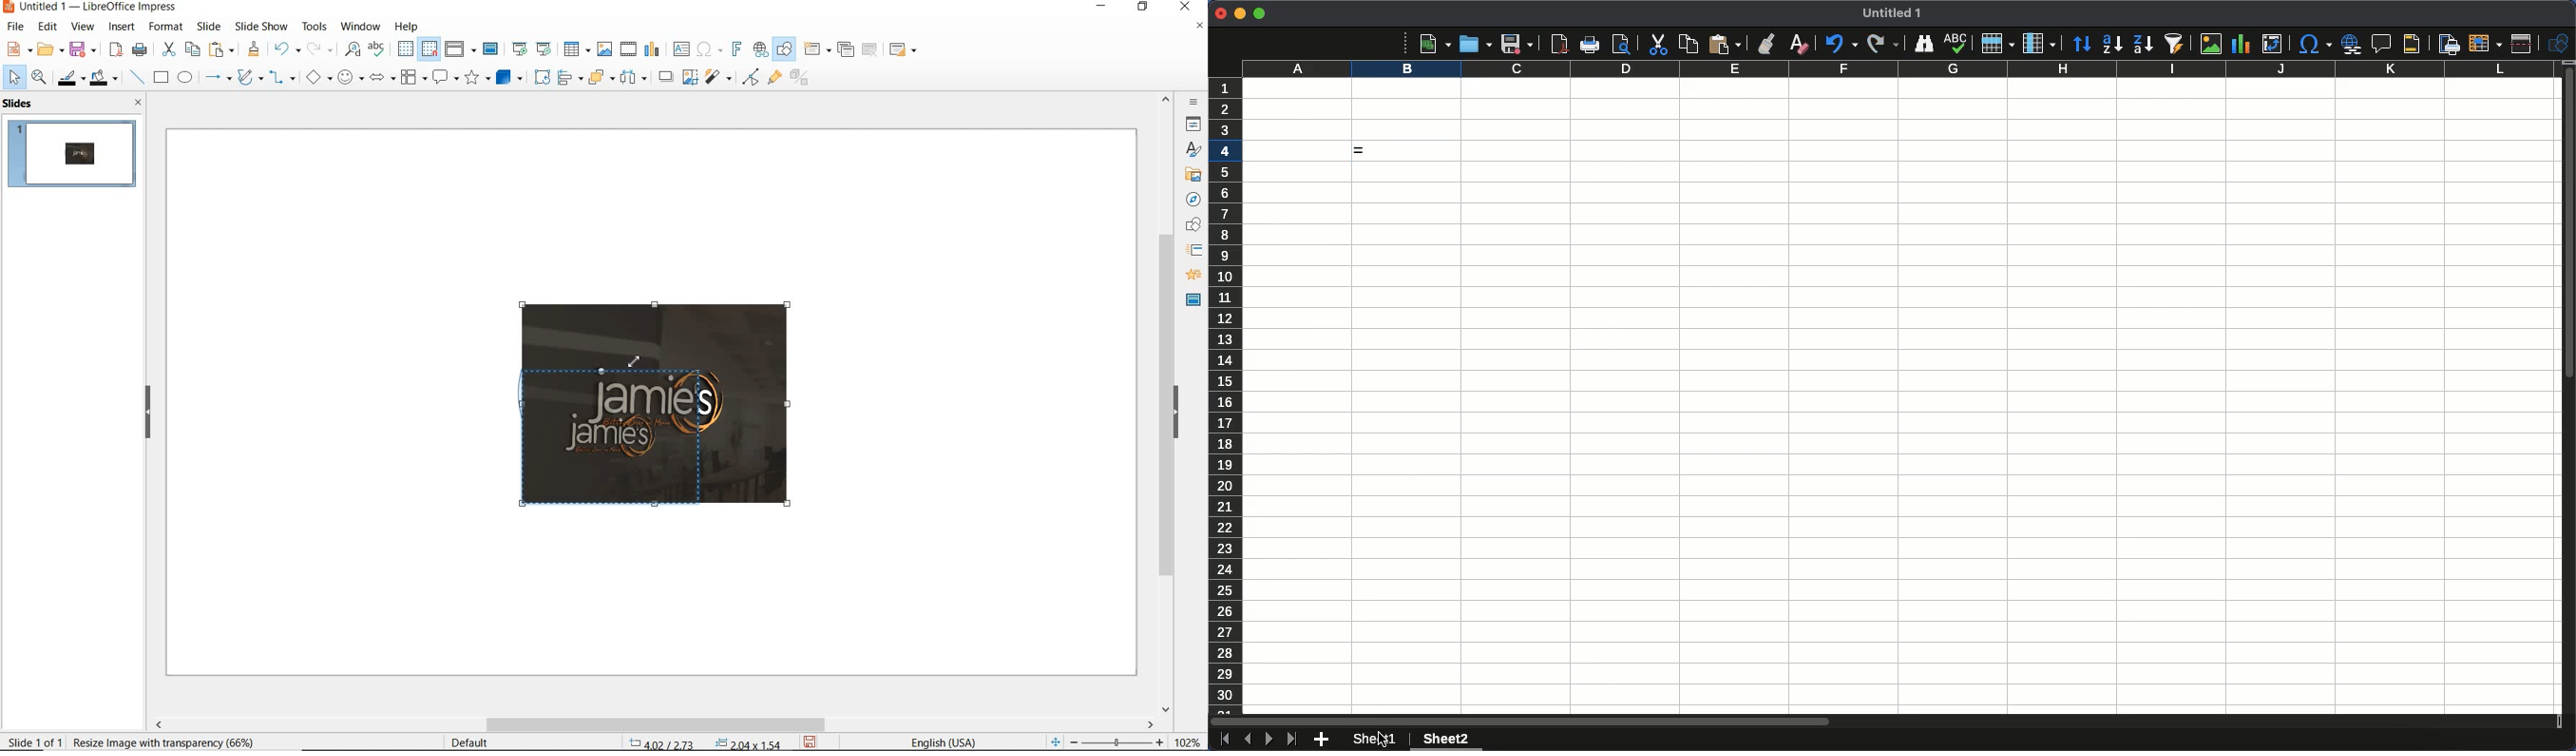  What do you see at coordinates (1192, 124) in the screenshot?
I see `properties` at bounding box center [1192, 124].